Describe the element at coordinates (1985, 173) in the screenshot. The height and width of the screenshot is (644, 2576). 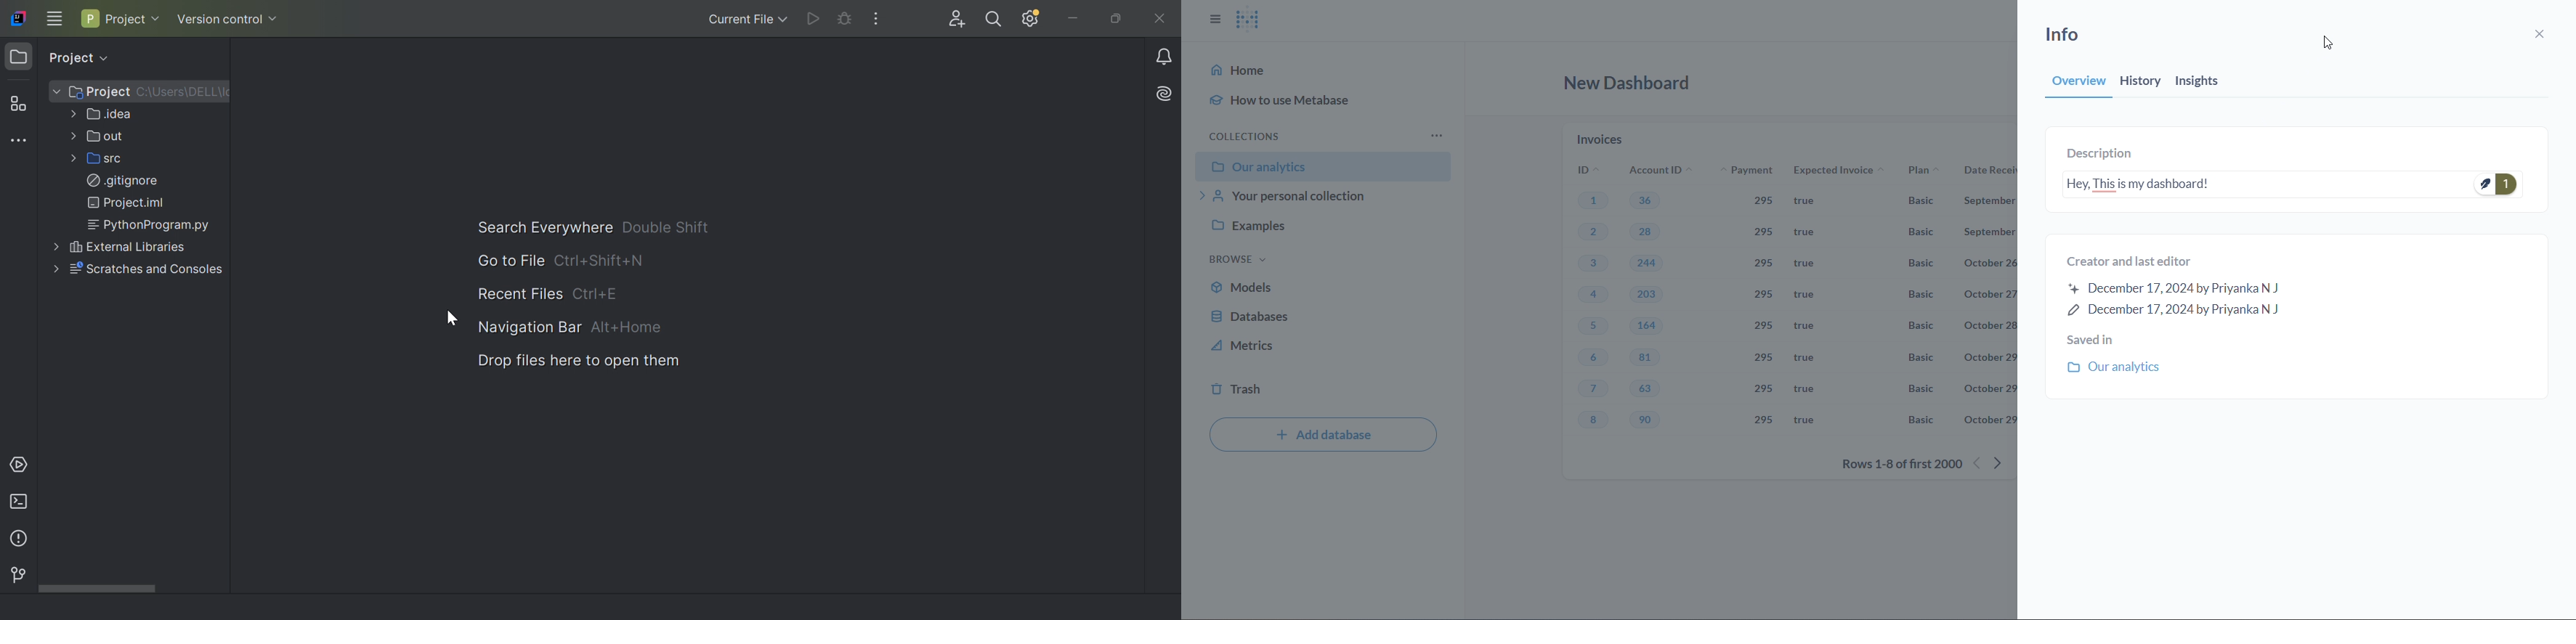
I see `date received` at that location.